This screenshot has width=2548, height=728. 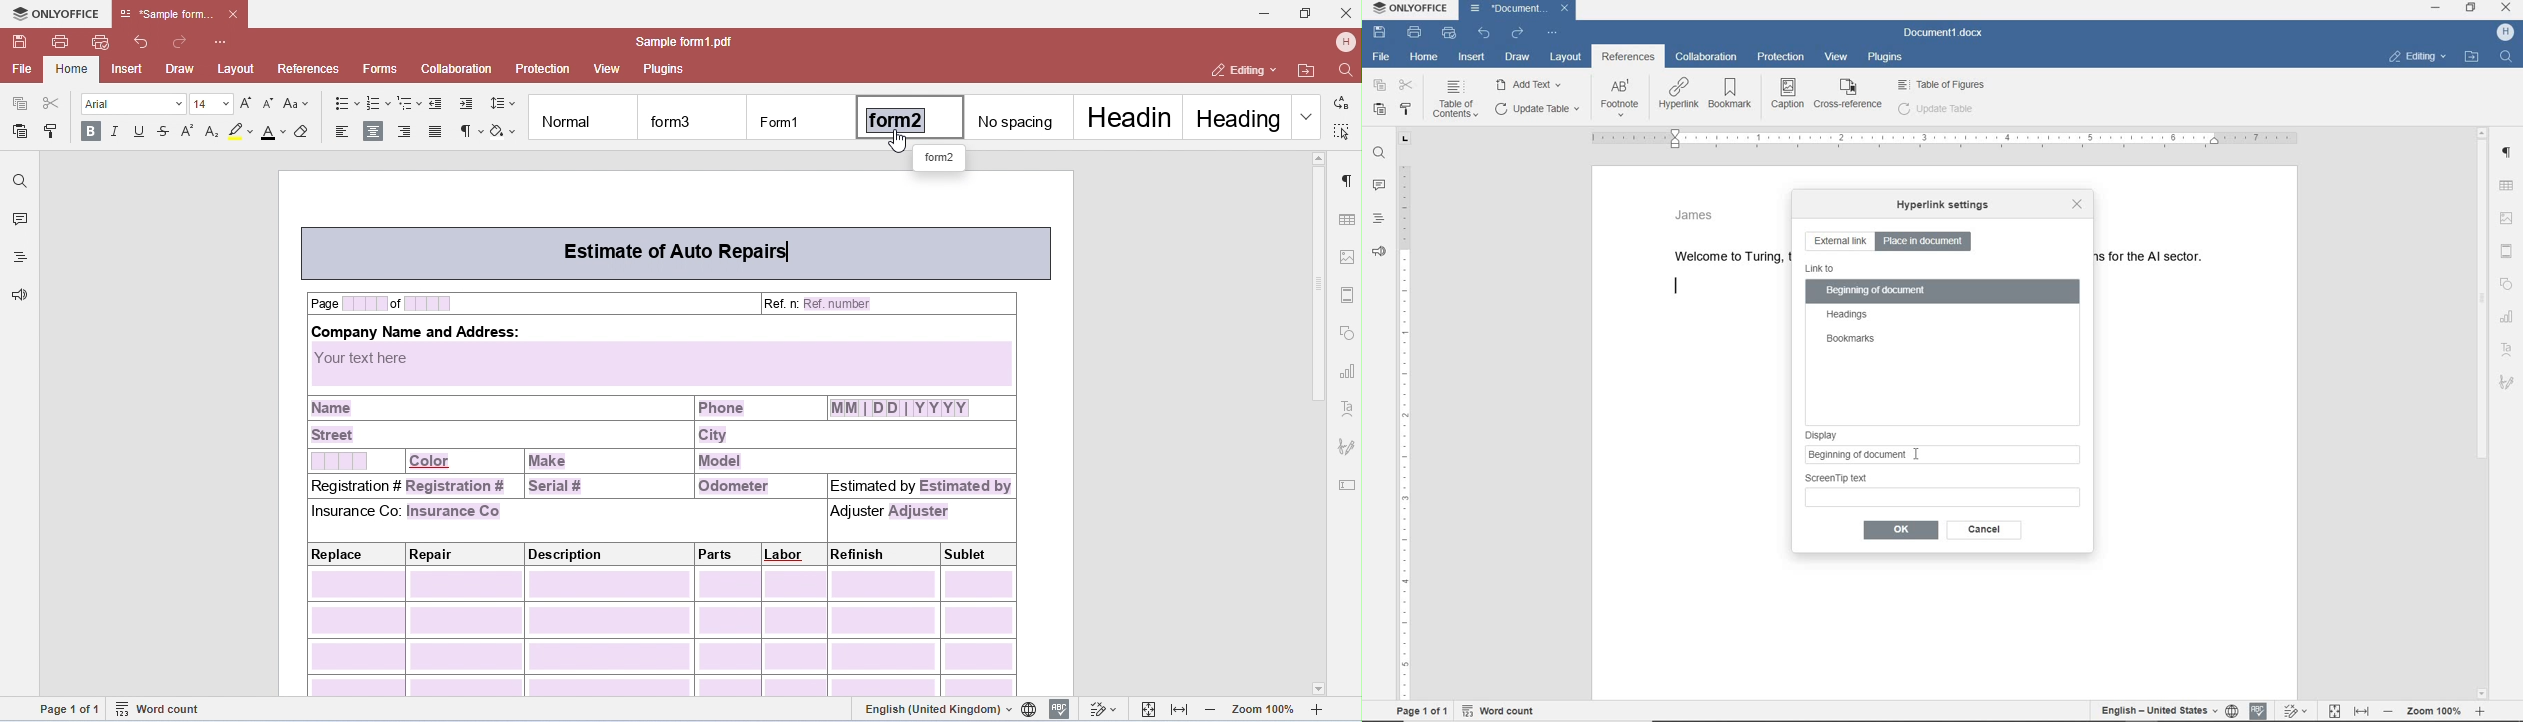 What do you see at coordinates (1877, 292) in the screenshot?
I see `beginning of document` at bounding box center [1877, 292].